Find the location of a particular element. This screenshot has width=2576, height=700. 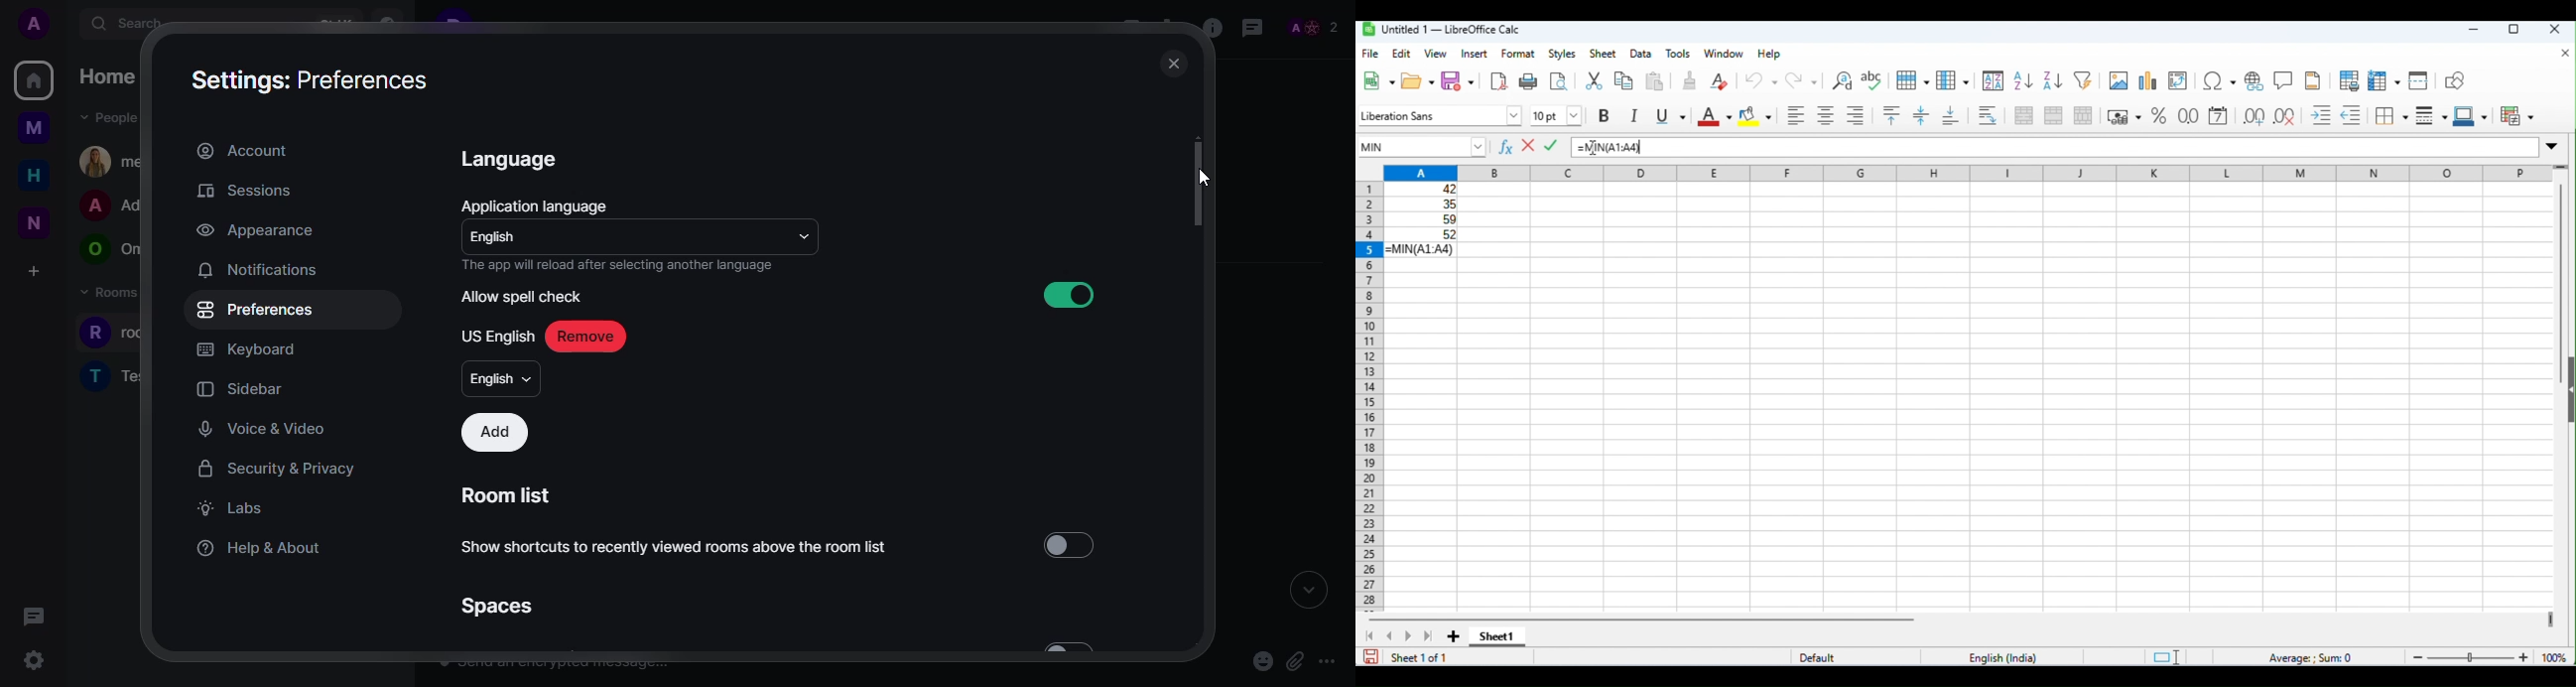

unmerge cells is located at coordinates (2083, 115).